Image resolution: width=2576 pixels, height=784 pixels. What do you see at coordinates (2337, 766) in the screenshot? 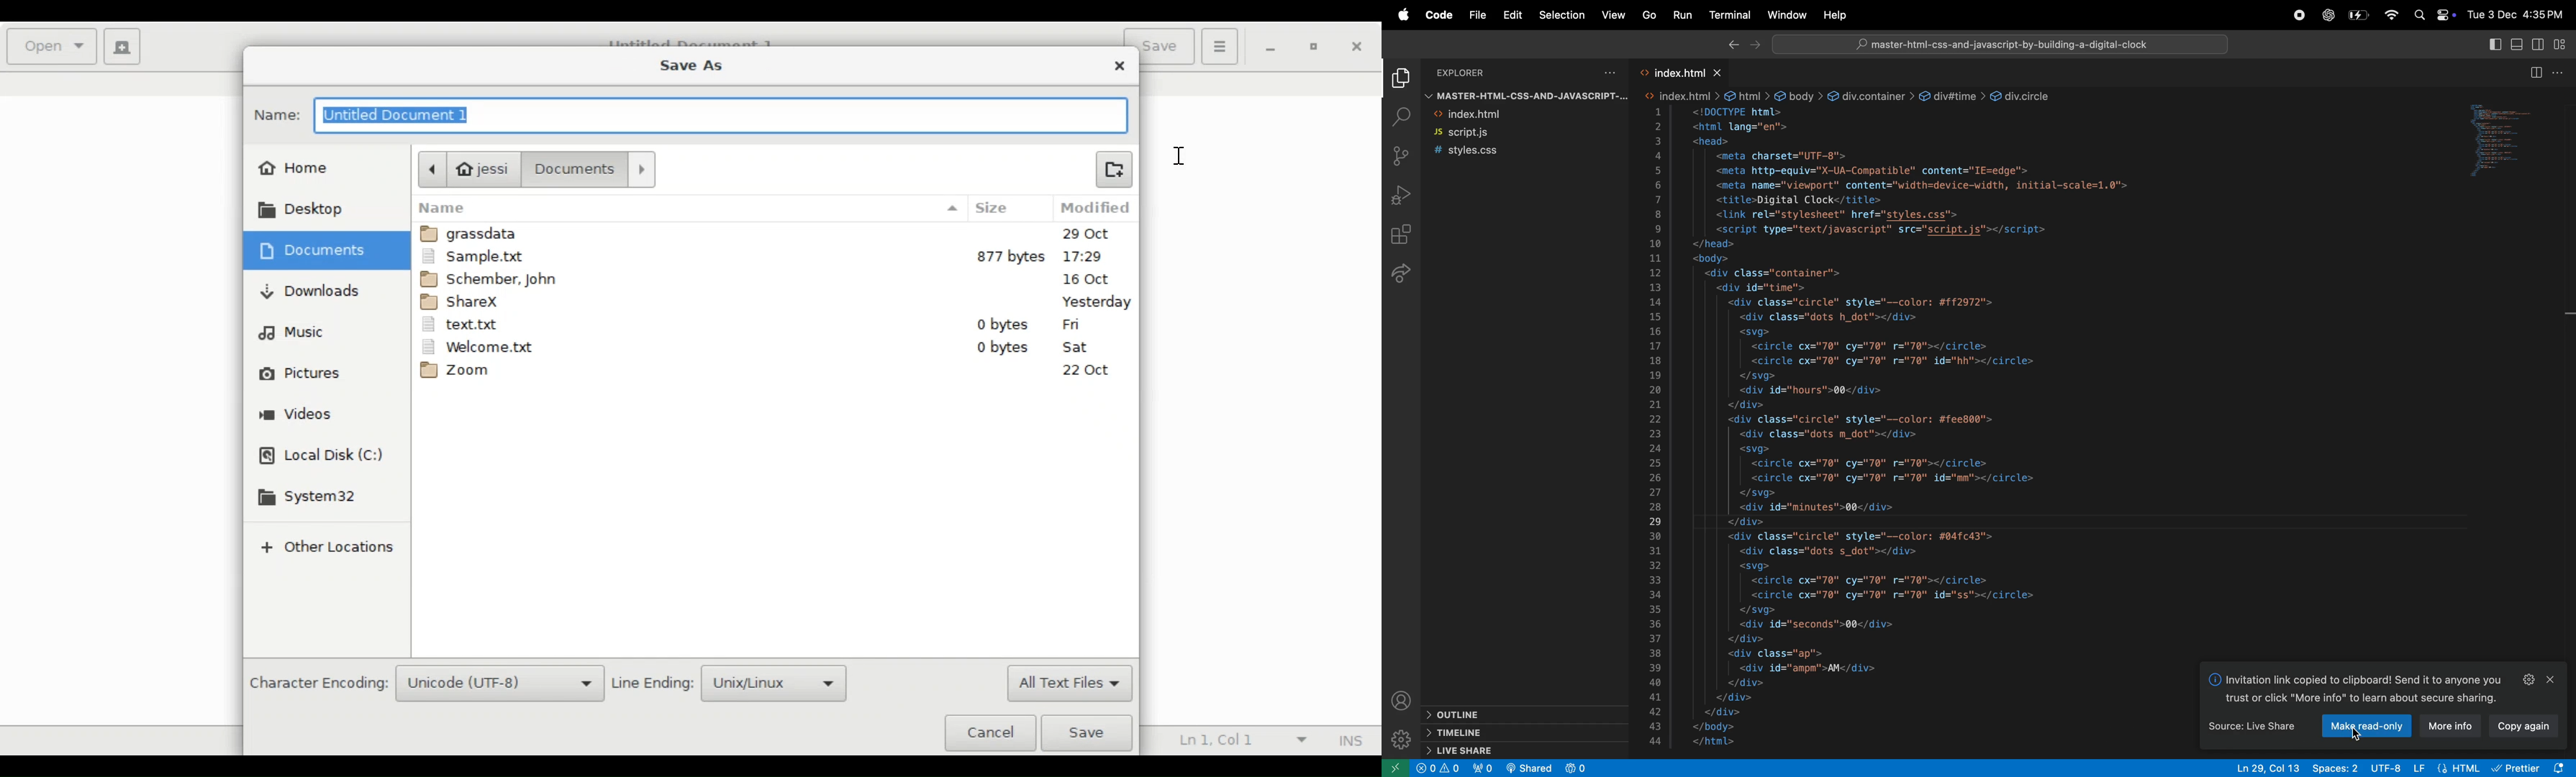
I see `space 2` at bounding box center [2337, 766].